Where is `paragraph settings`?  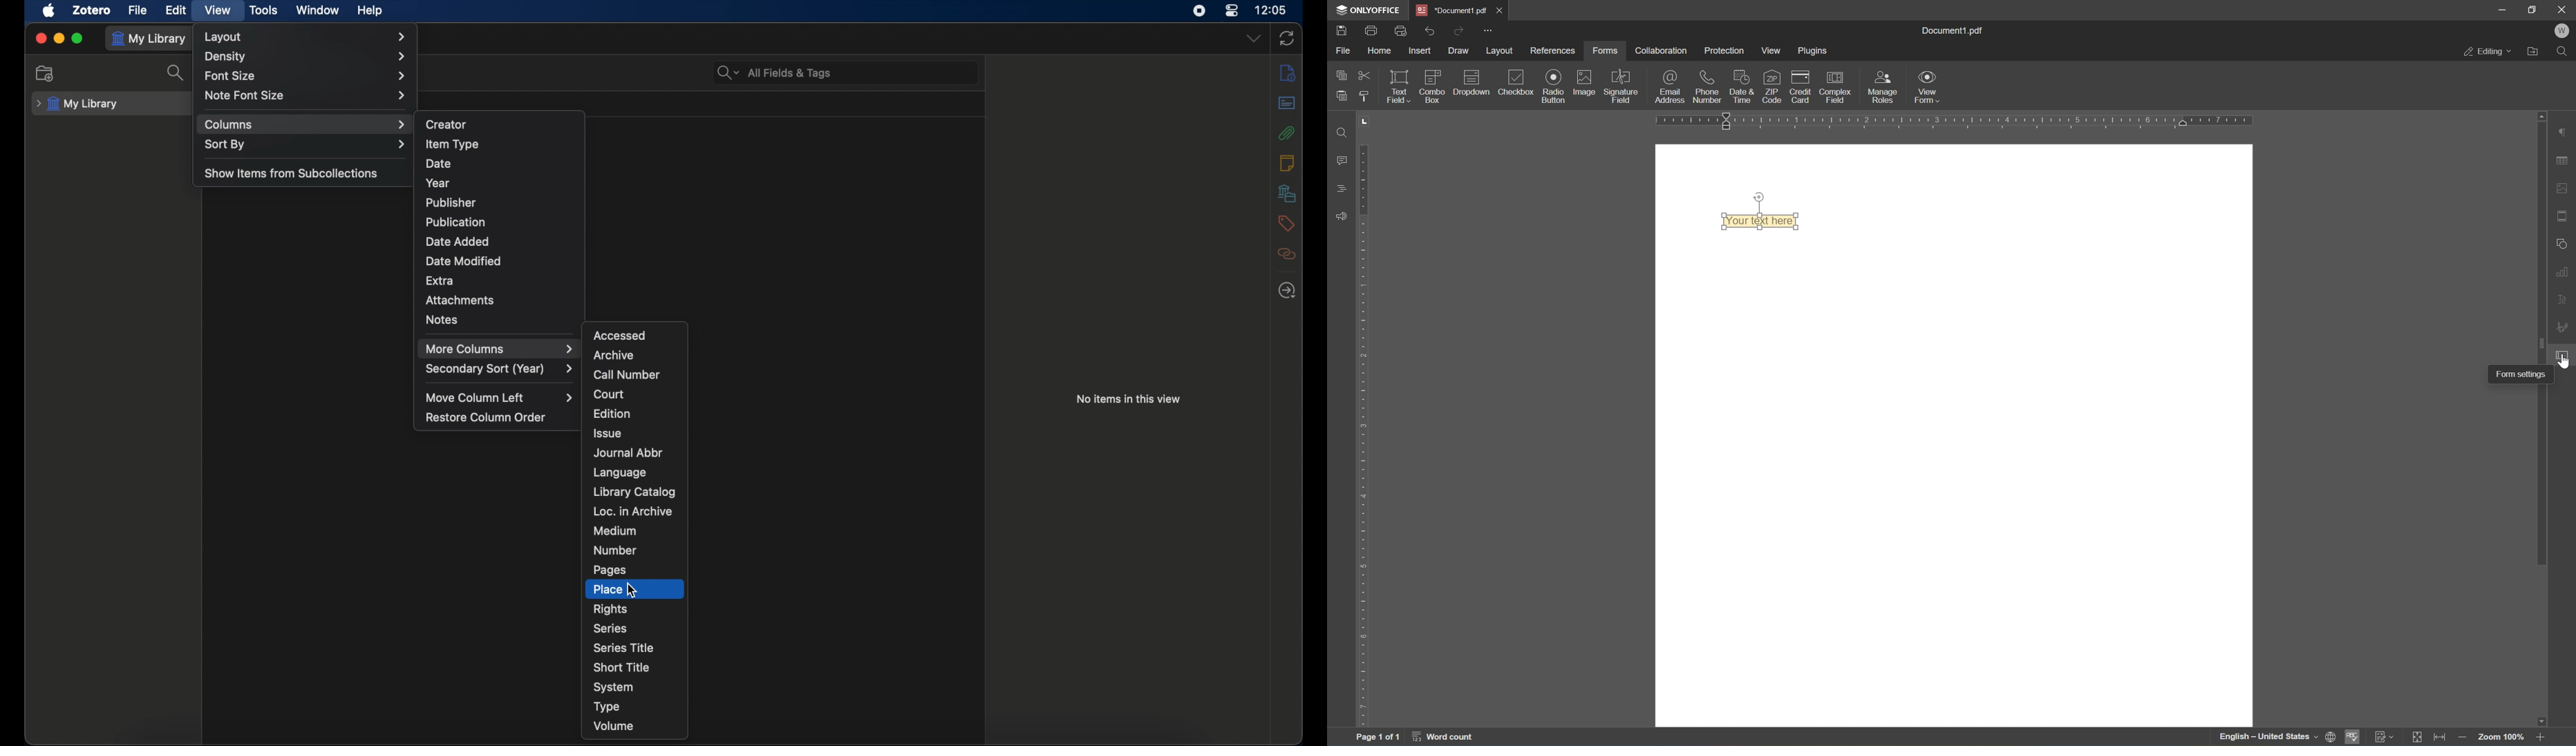
paragraph settings is located at coordinates (2566, 131).